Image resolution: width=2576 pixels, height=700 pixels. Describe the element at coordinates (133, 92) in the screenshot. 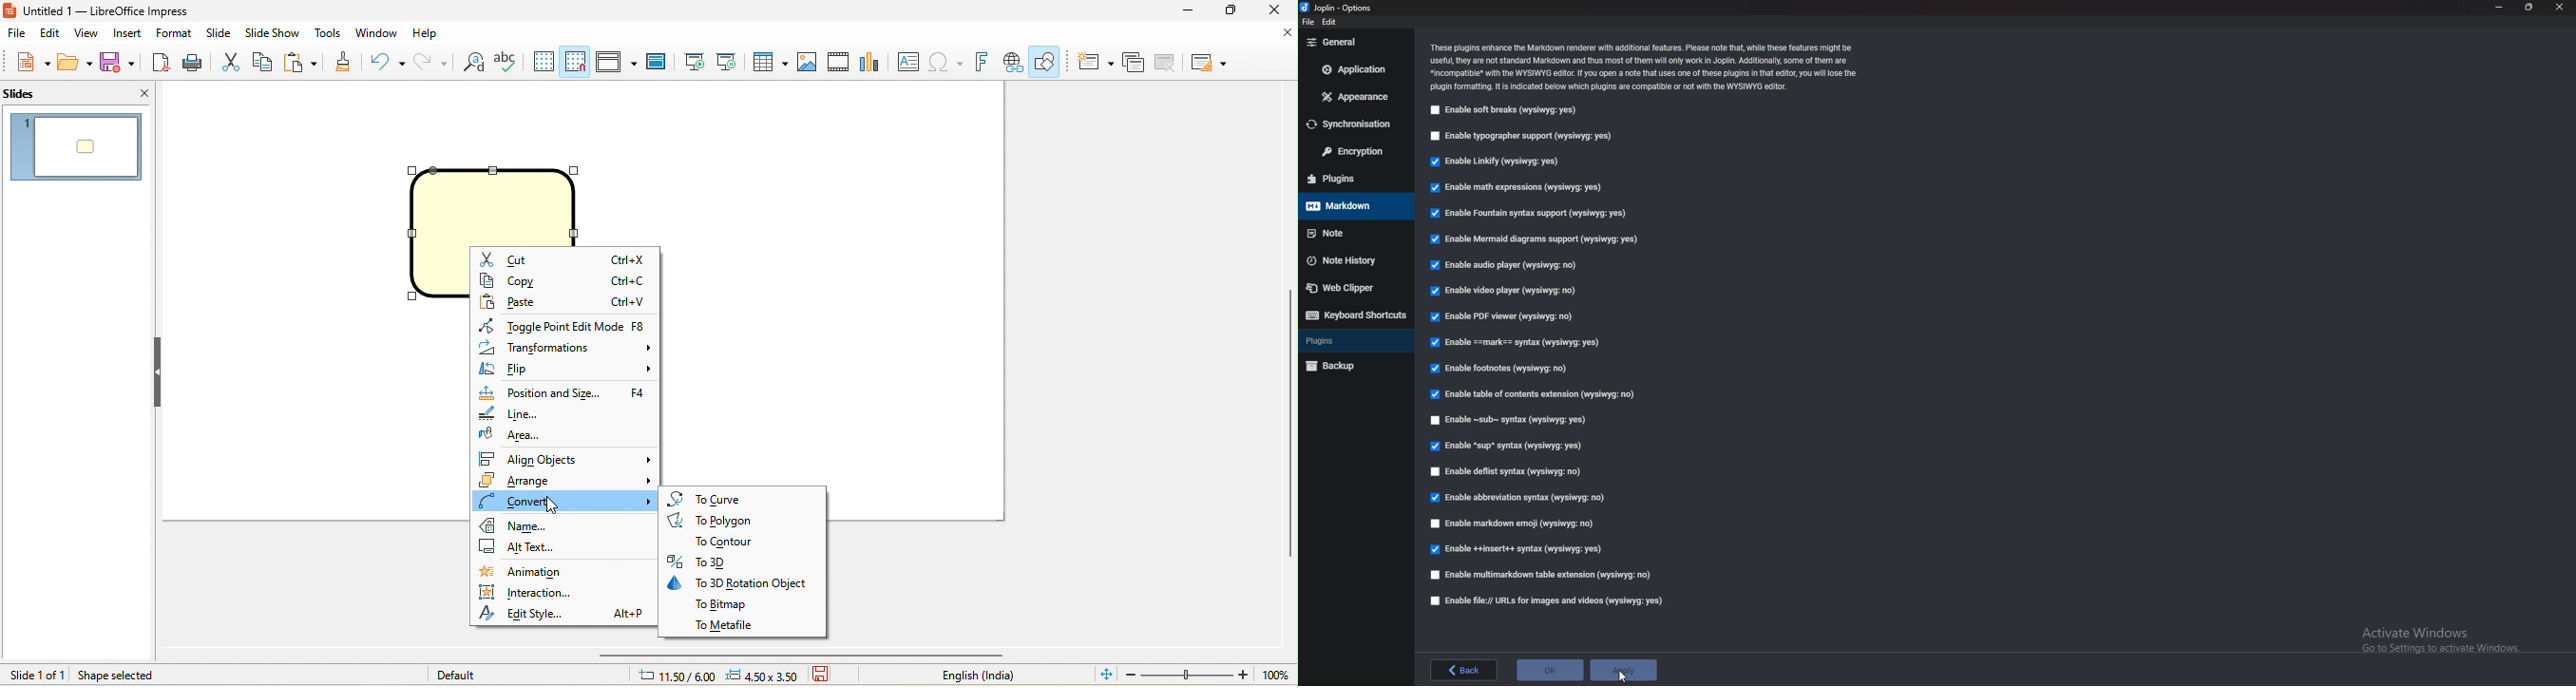

I see `close` at that location.